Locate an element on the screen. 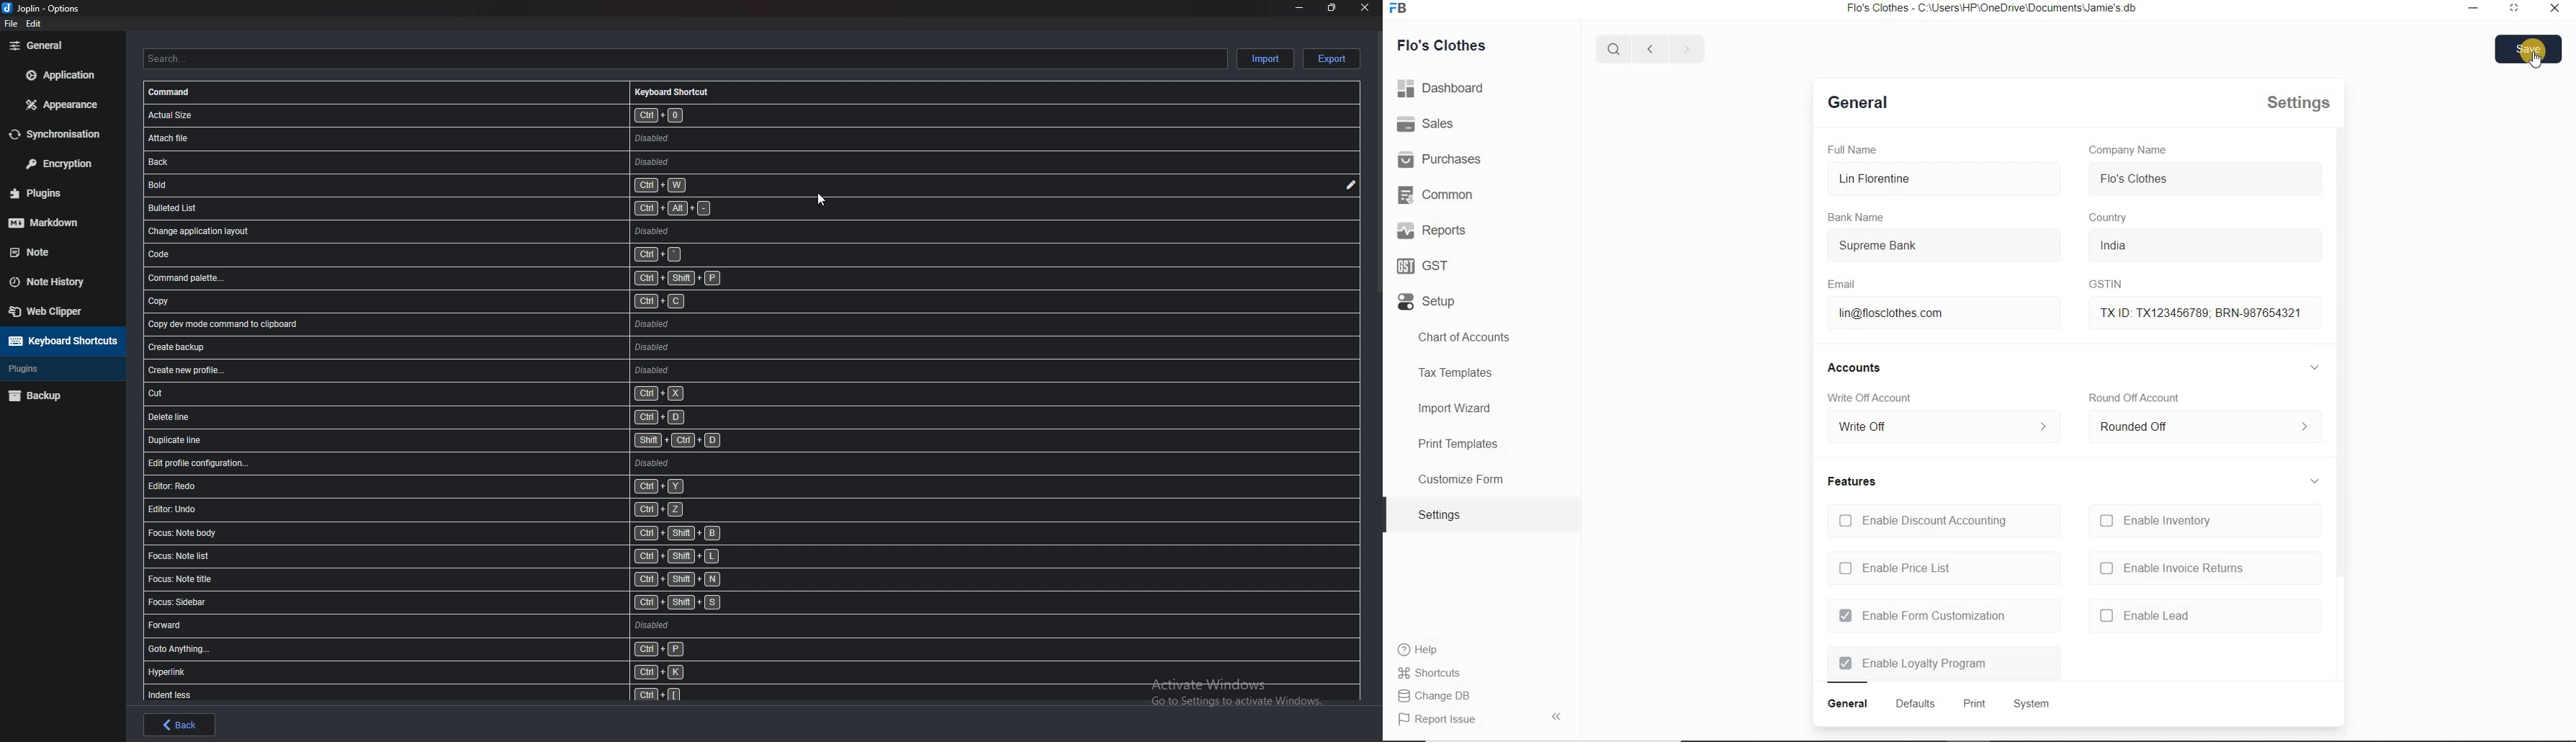 Image resolution: width=2576 pixels, height=756 pixels. shortcut is located at coordinates (494, 418).